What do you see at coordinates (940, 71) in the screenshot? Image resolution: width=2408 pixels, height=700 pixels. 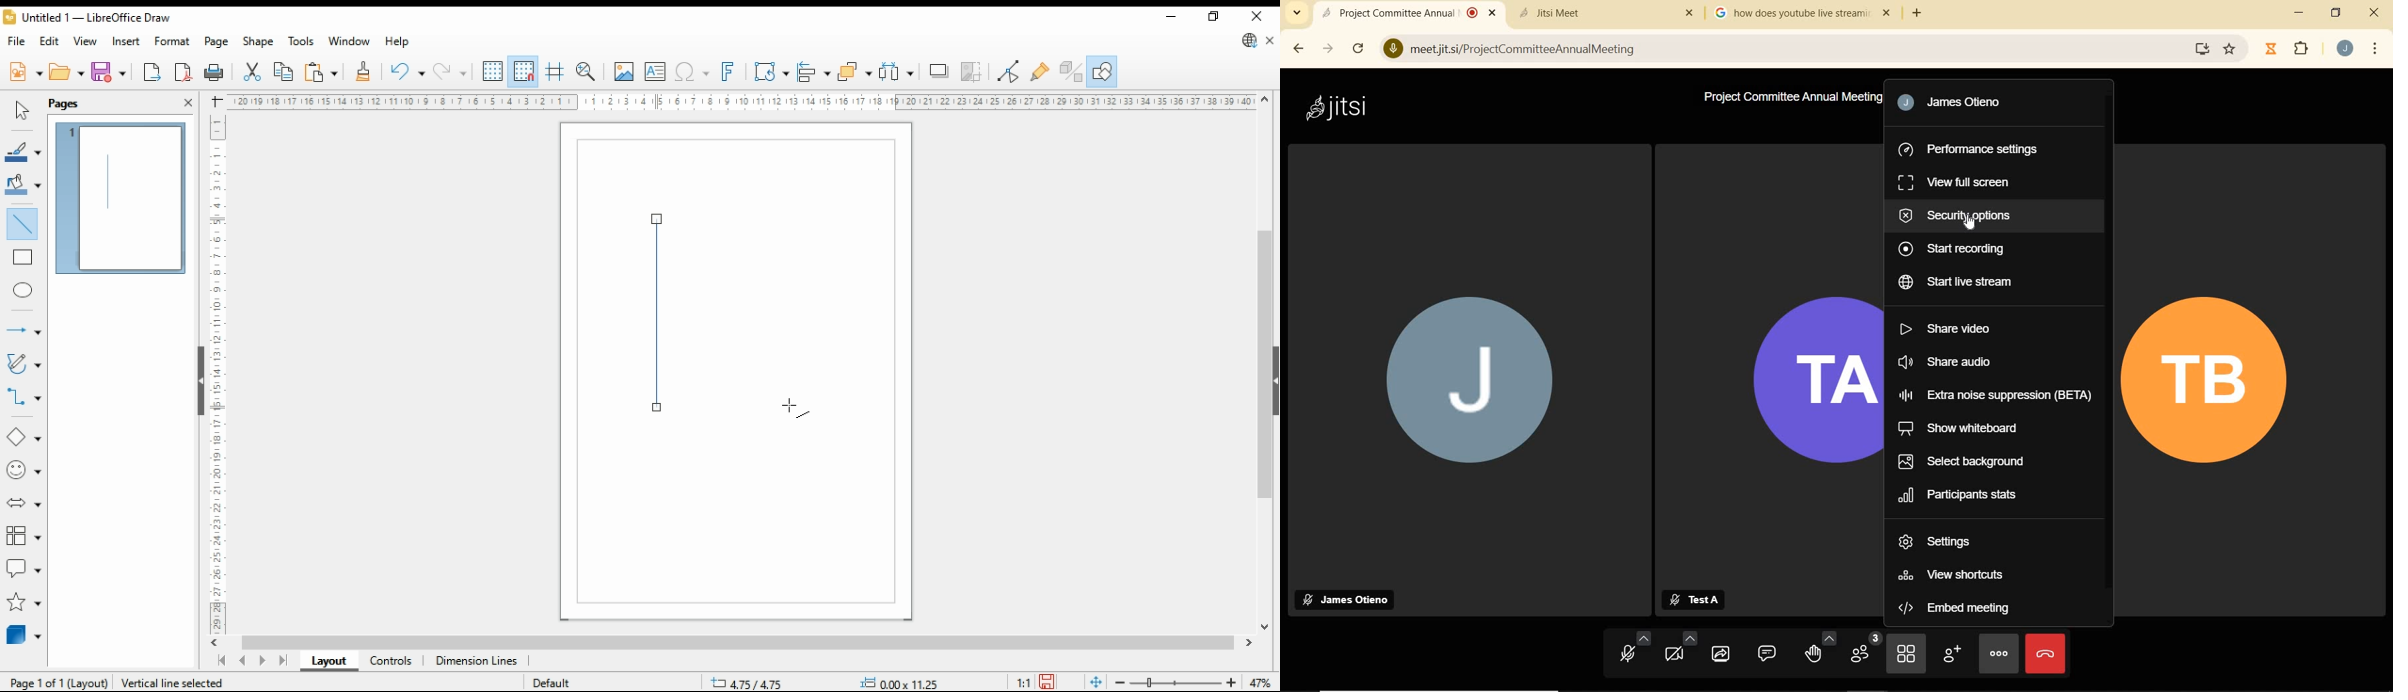 I see `shadow` at bounding box center [940, 71].